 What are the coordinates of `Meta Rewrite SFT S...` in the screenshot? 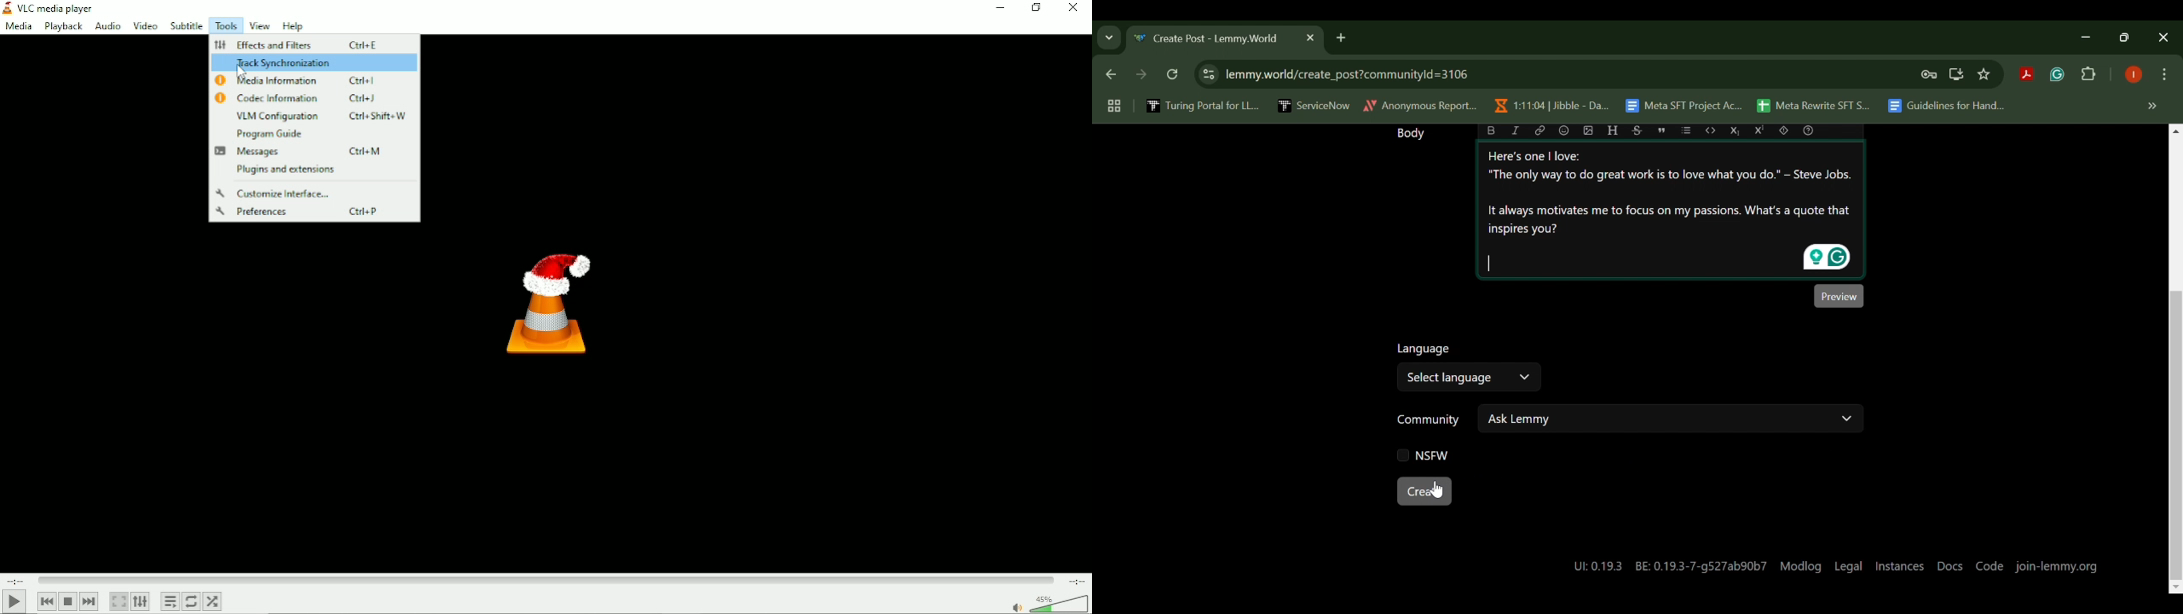 It's located at (1814, 107).